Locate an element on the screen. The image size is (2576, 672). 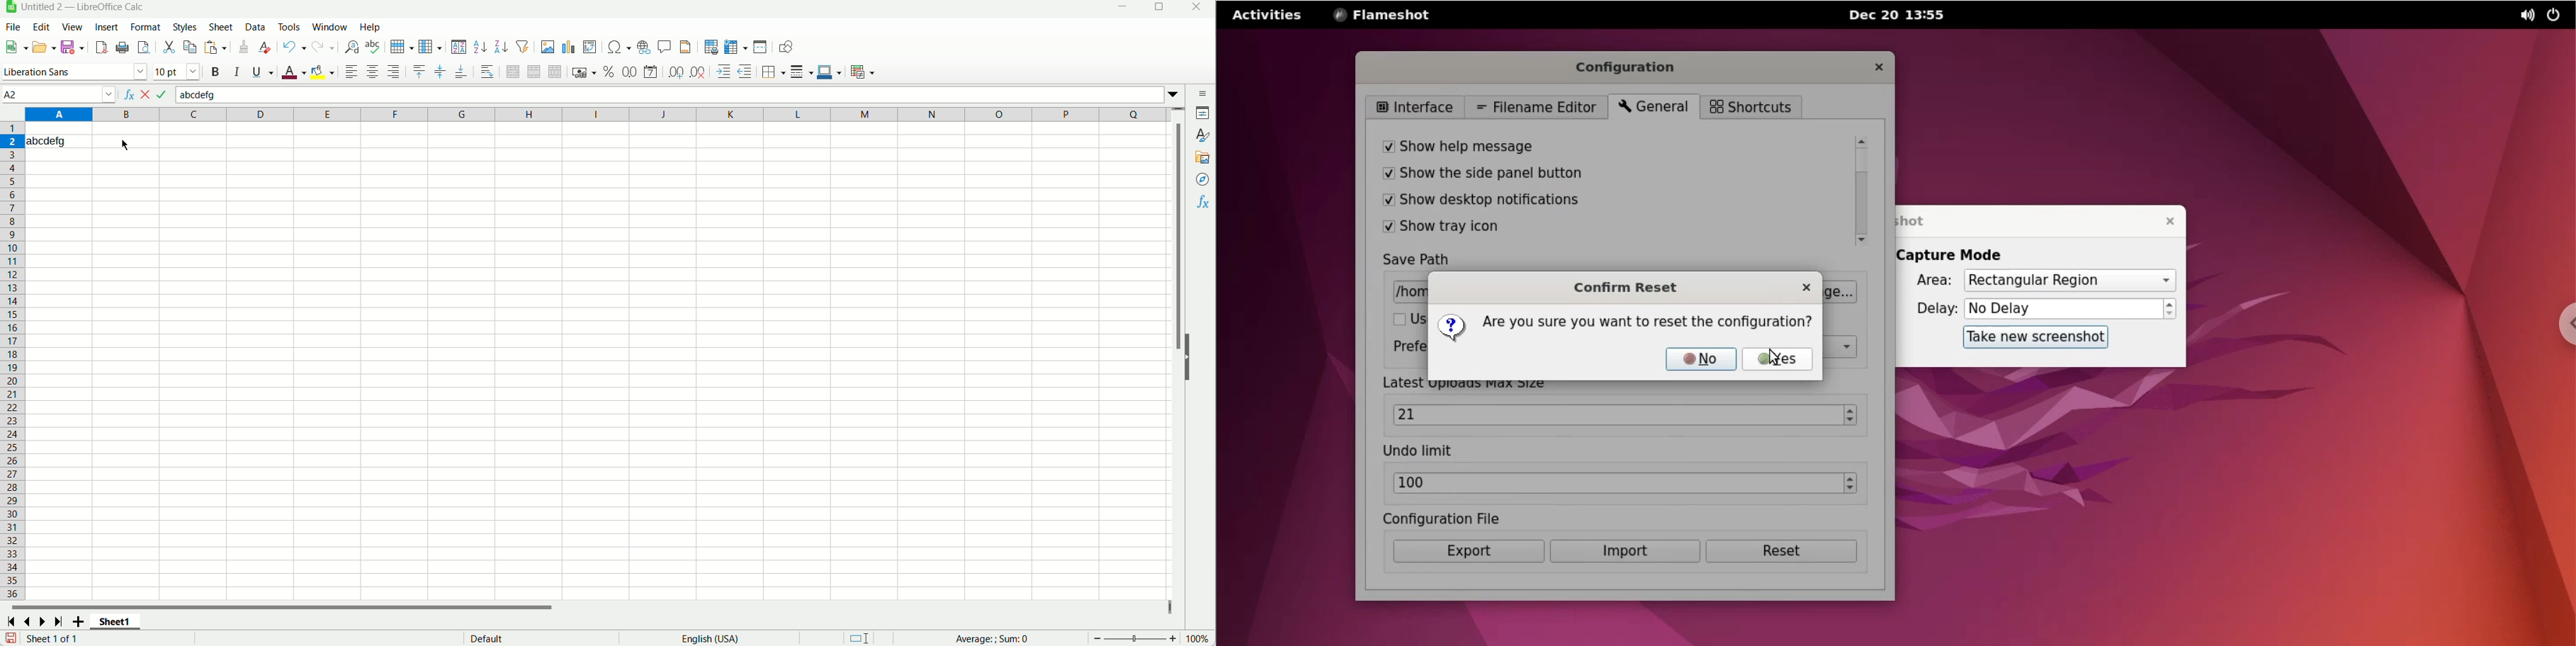
format as currency is located at coordinates (584, 72).